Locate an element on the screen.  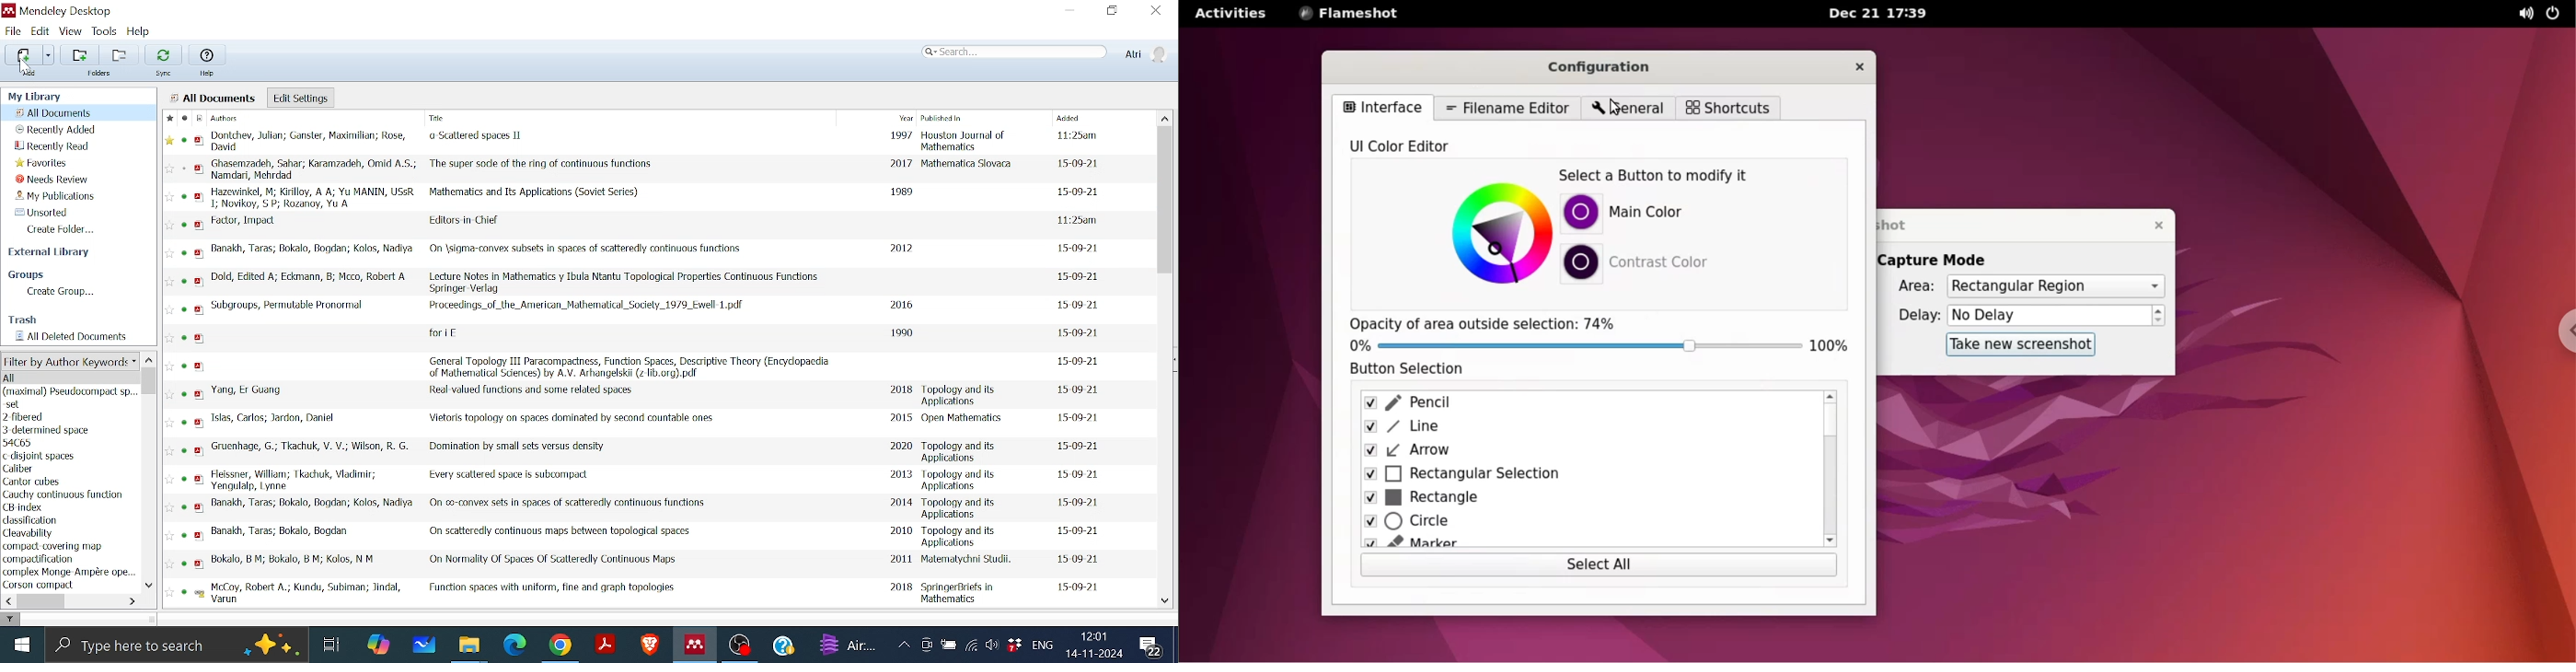
 is located at coordinates (1164, 116).